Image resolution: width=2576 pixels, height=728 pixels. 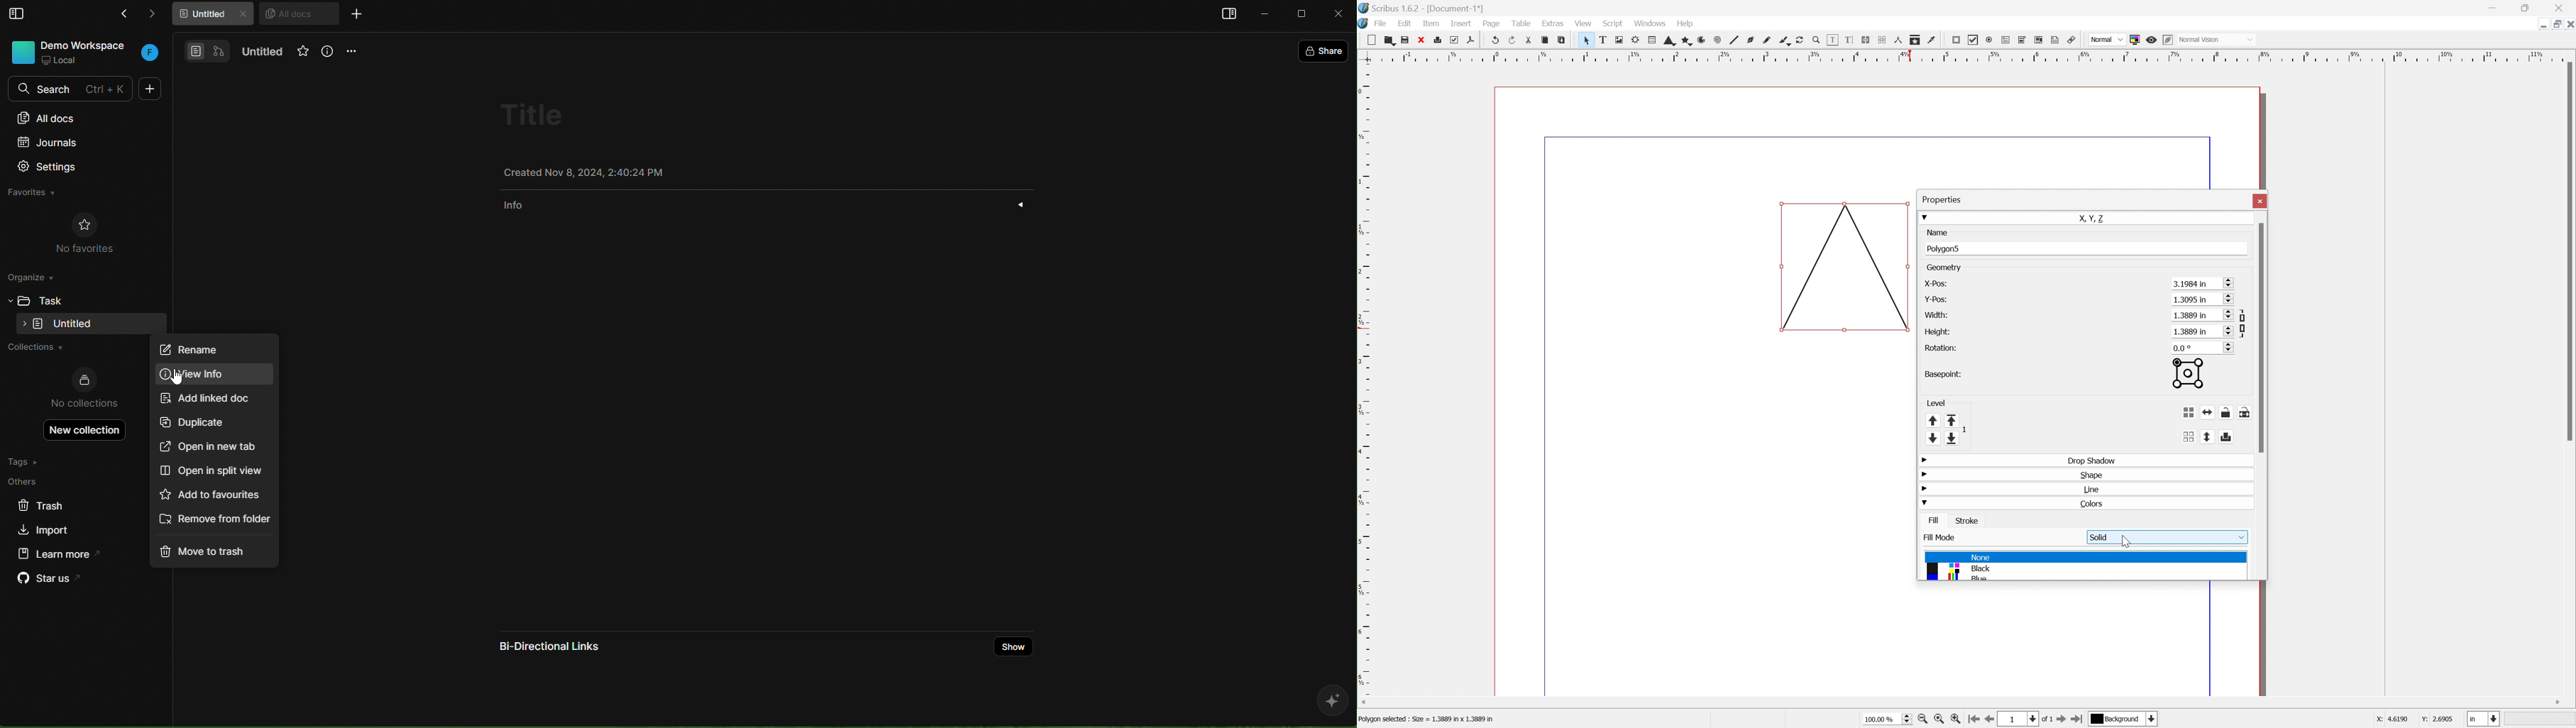 I want to click on X, Y, Z, so click(x=2101, y=217).